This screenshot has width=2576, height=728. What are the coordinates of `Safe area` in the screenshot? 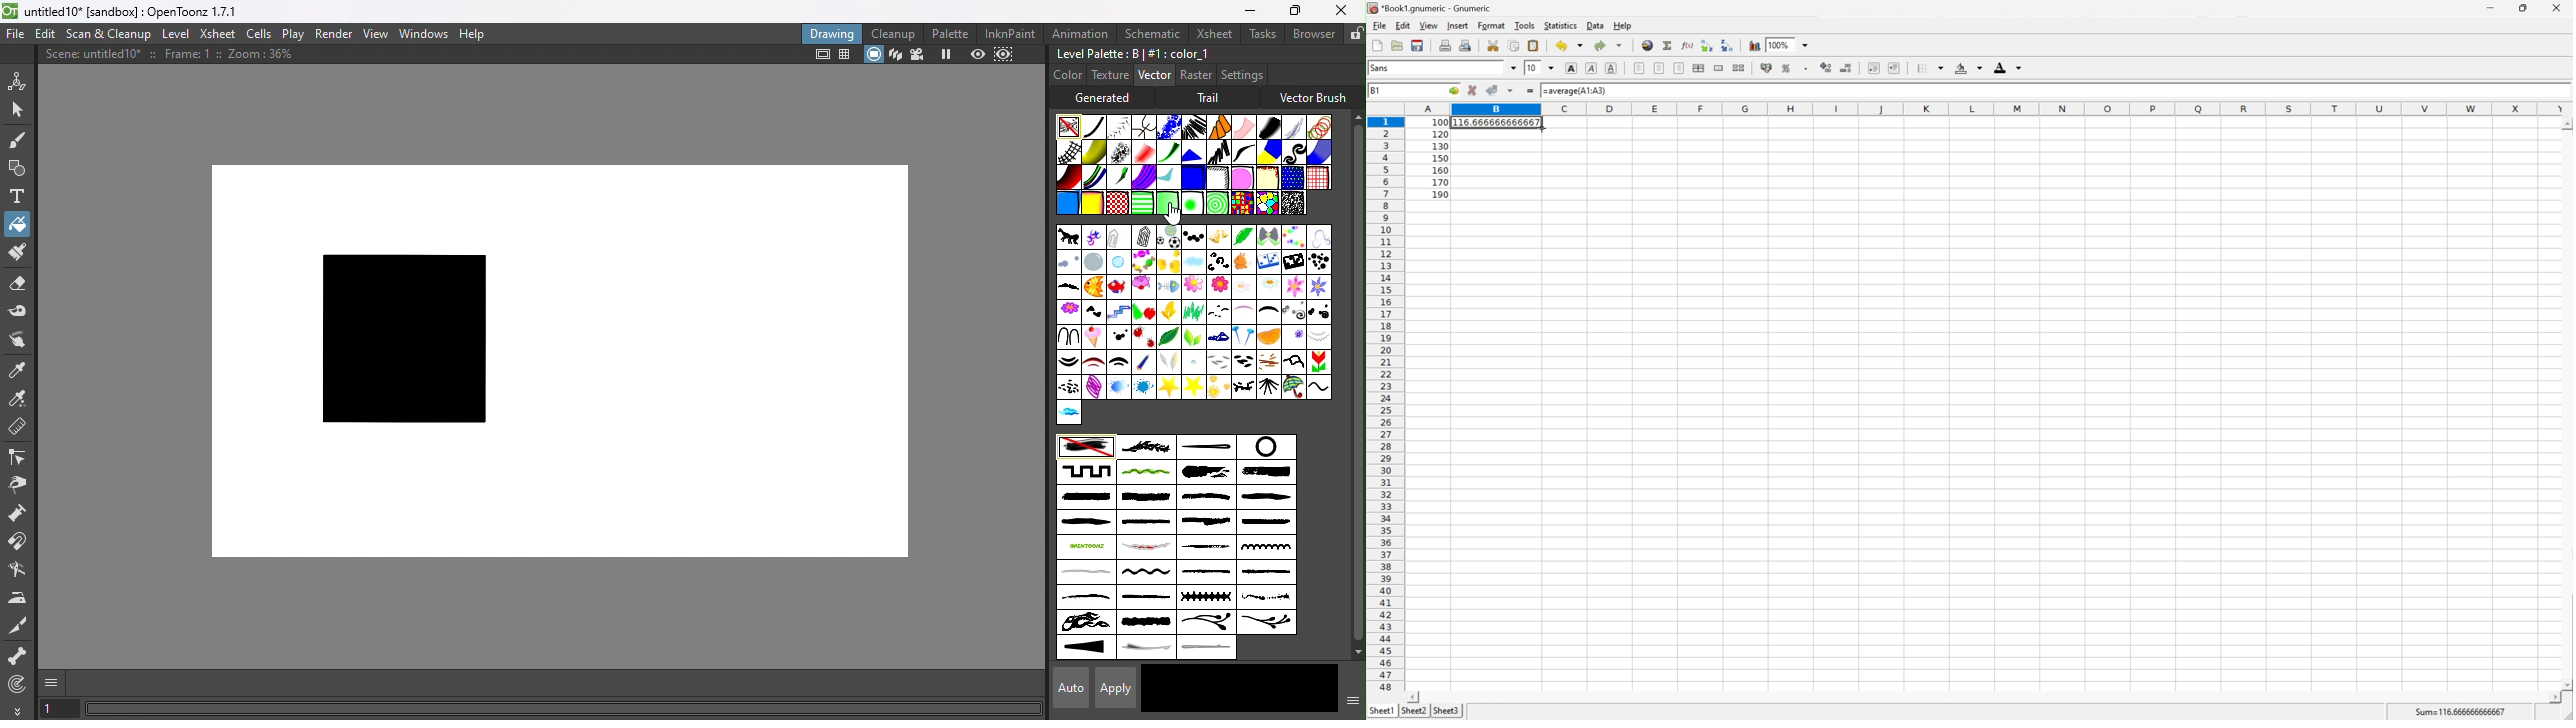 It's located at (820, 55).